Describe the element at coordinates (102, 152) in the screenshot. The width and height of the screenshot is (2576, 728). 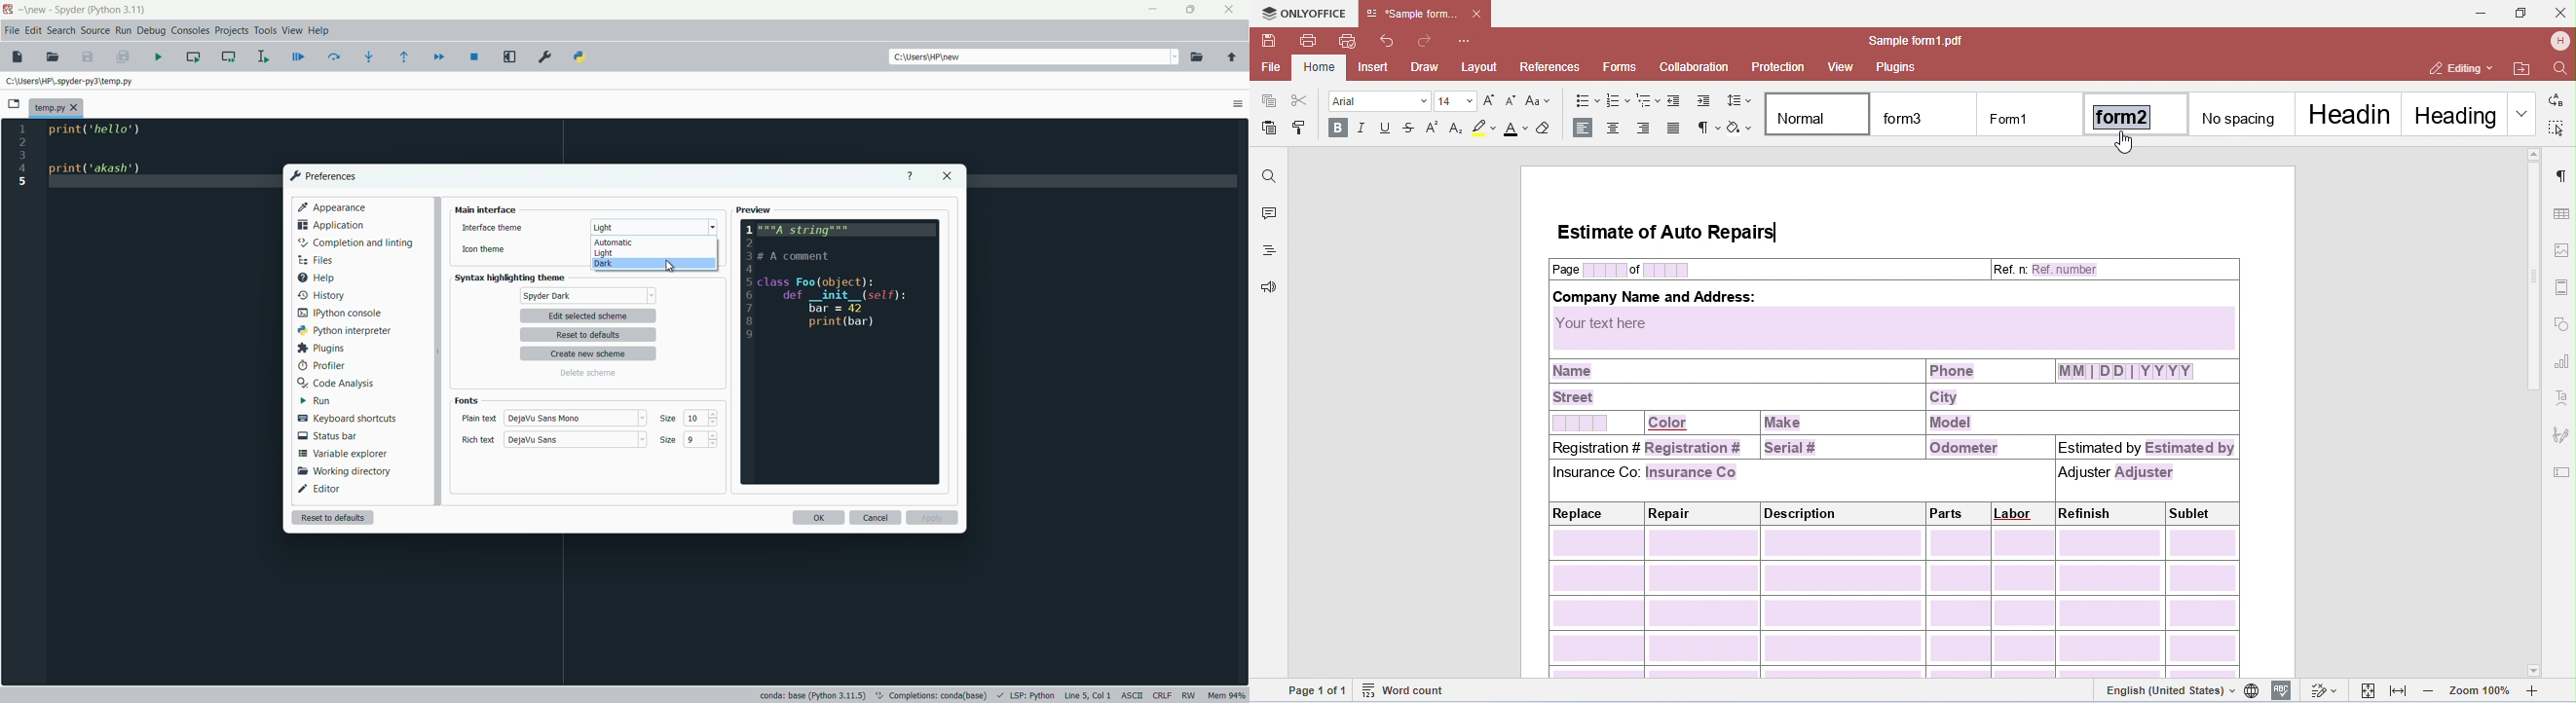
I see `code` at that location.